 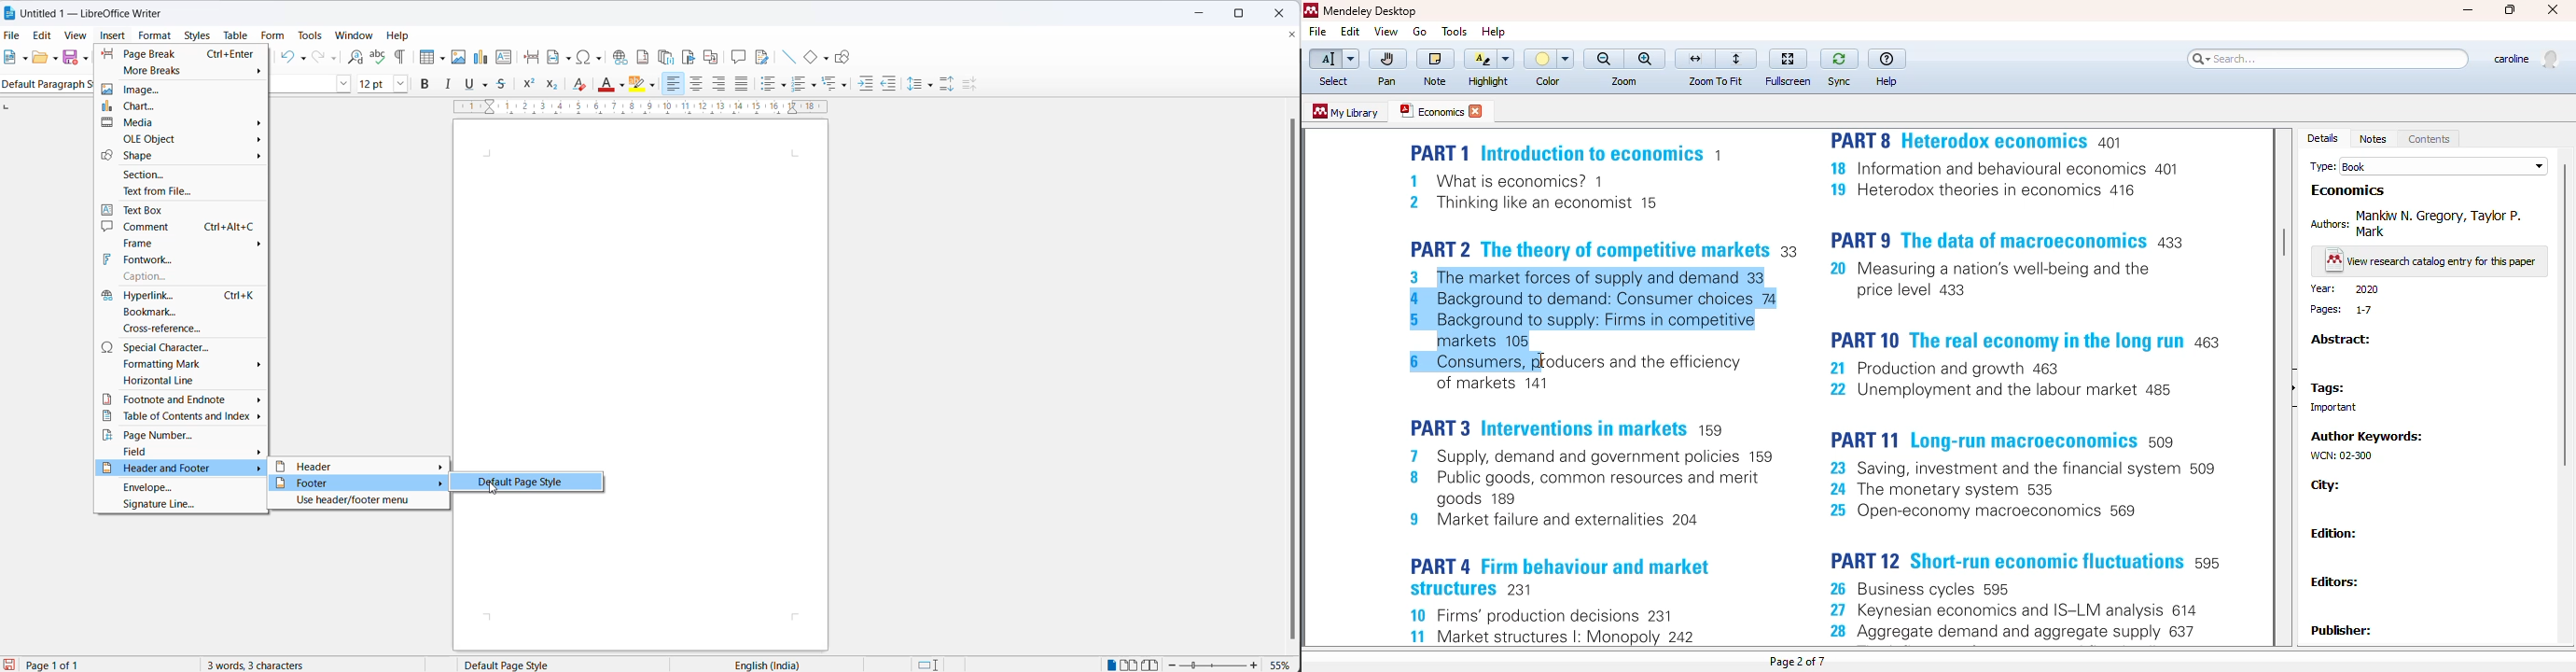 What do you see at coordinates (23, 60) in the screenshot?
I see `file options` at bounding box center [23, 60].